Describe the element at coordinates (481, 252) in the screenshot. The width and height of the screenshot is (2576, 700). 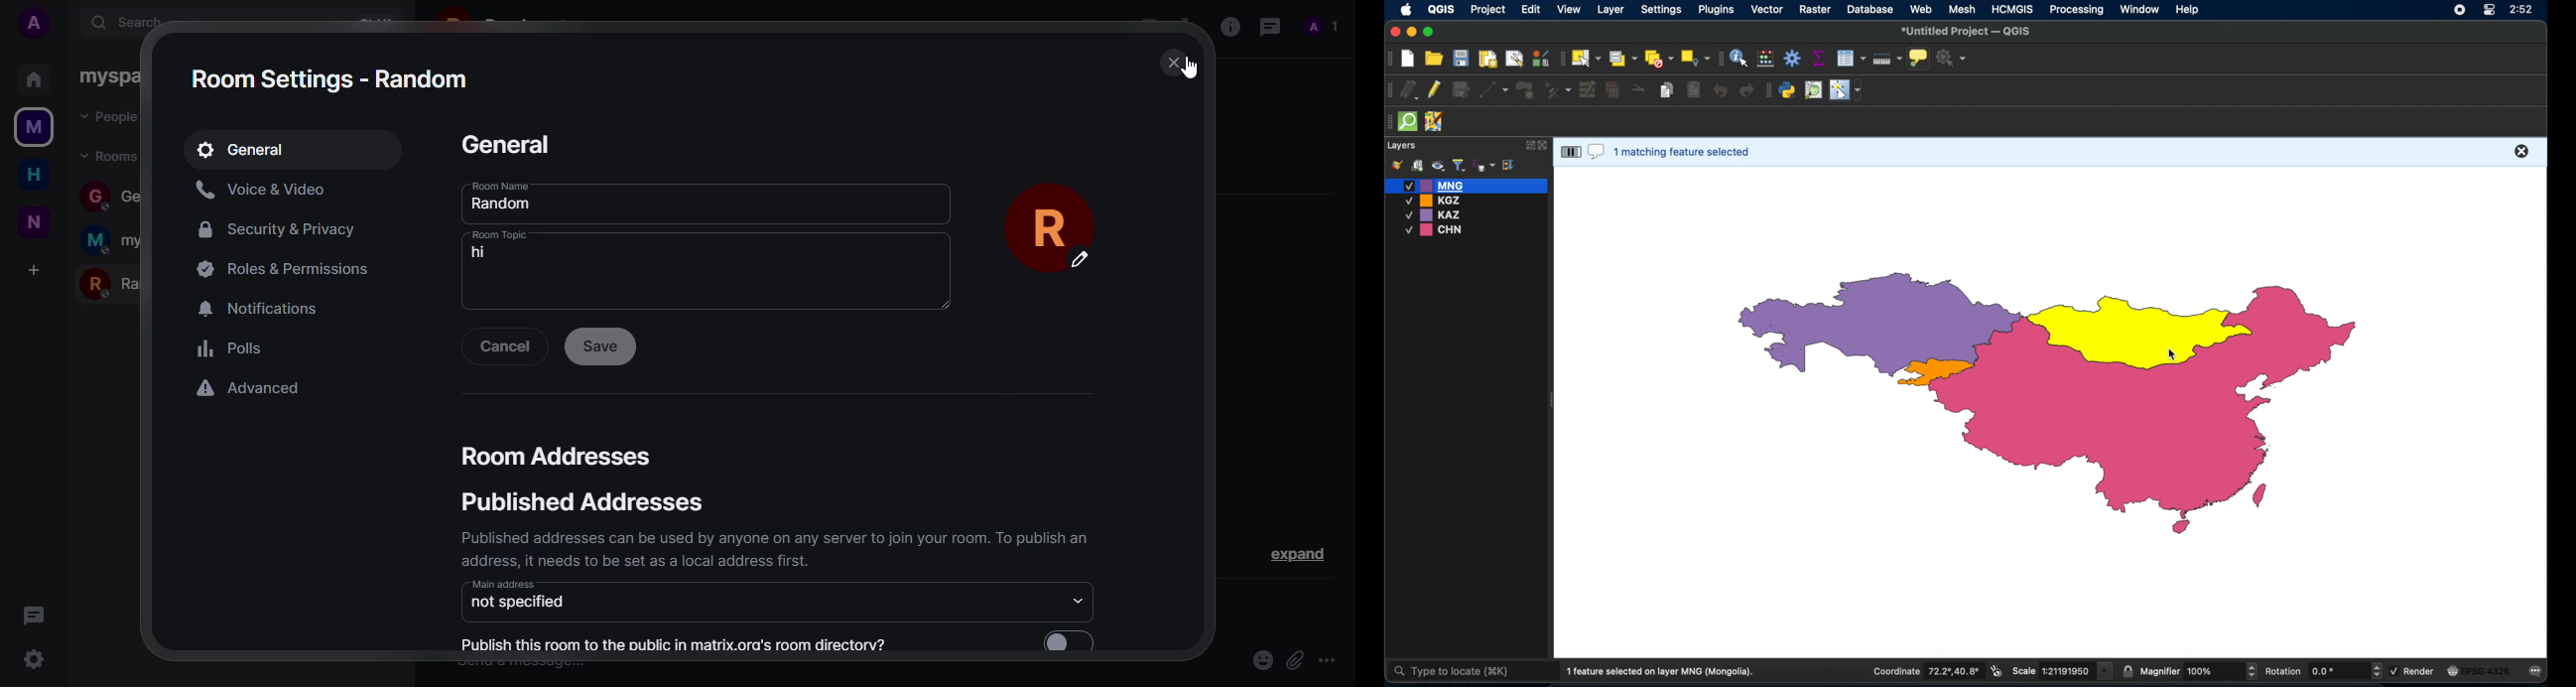
I see `hi` at that location.